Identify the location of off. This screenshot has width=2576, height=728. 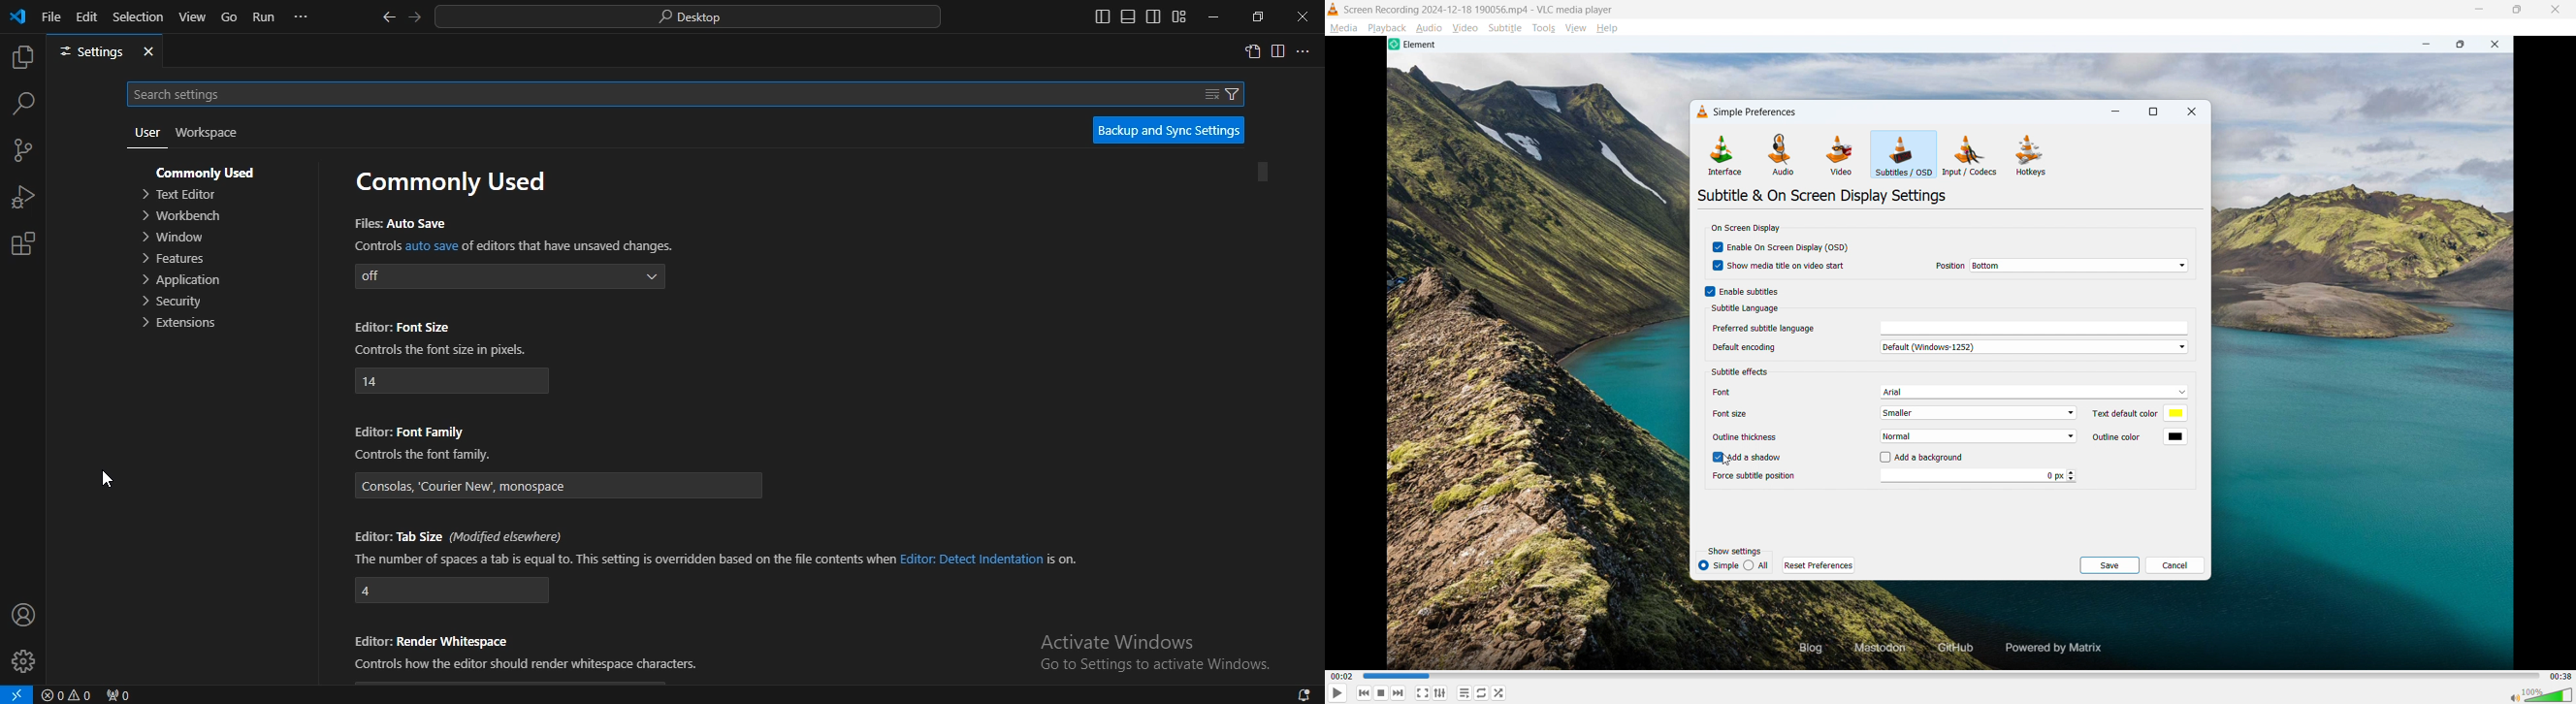
(507, 278).